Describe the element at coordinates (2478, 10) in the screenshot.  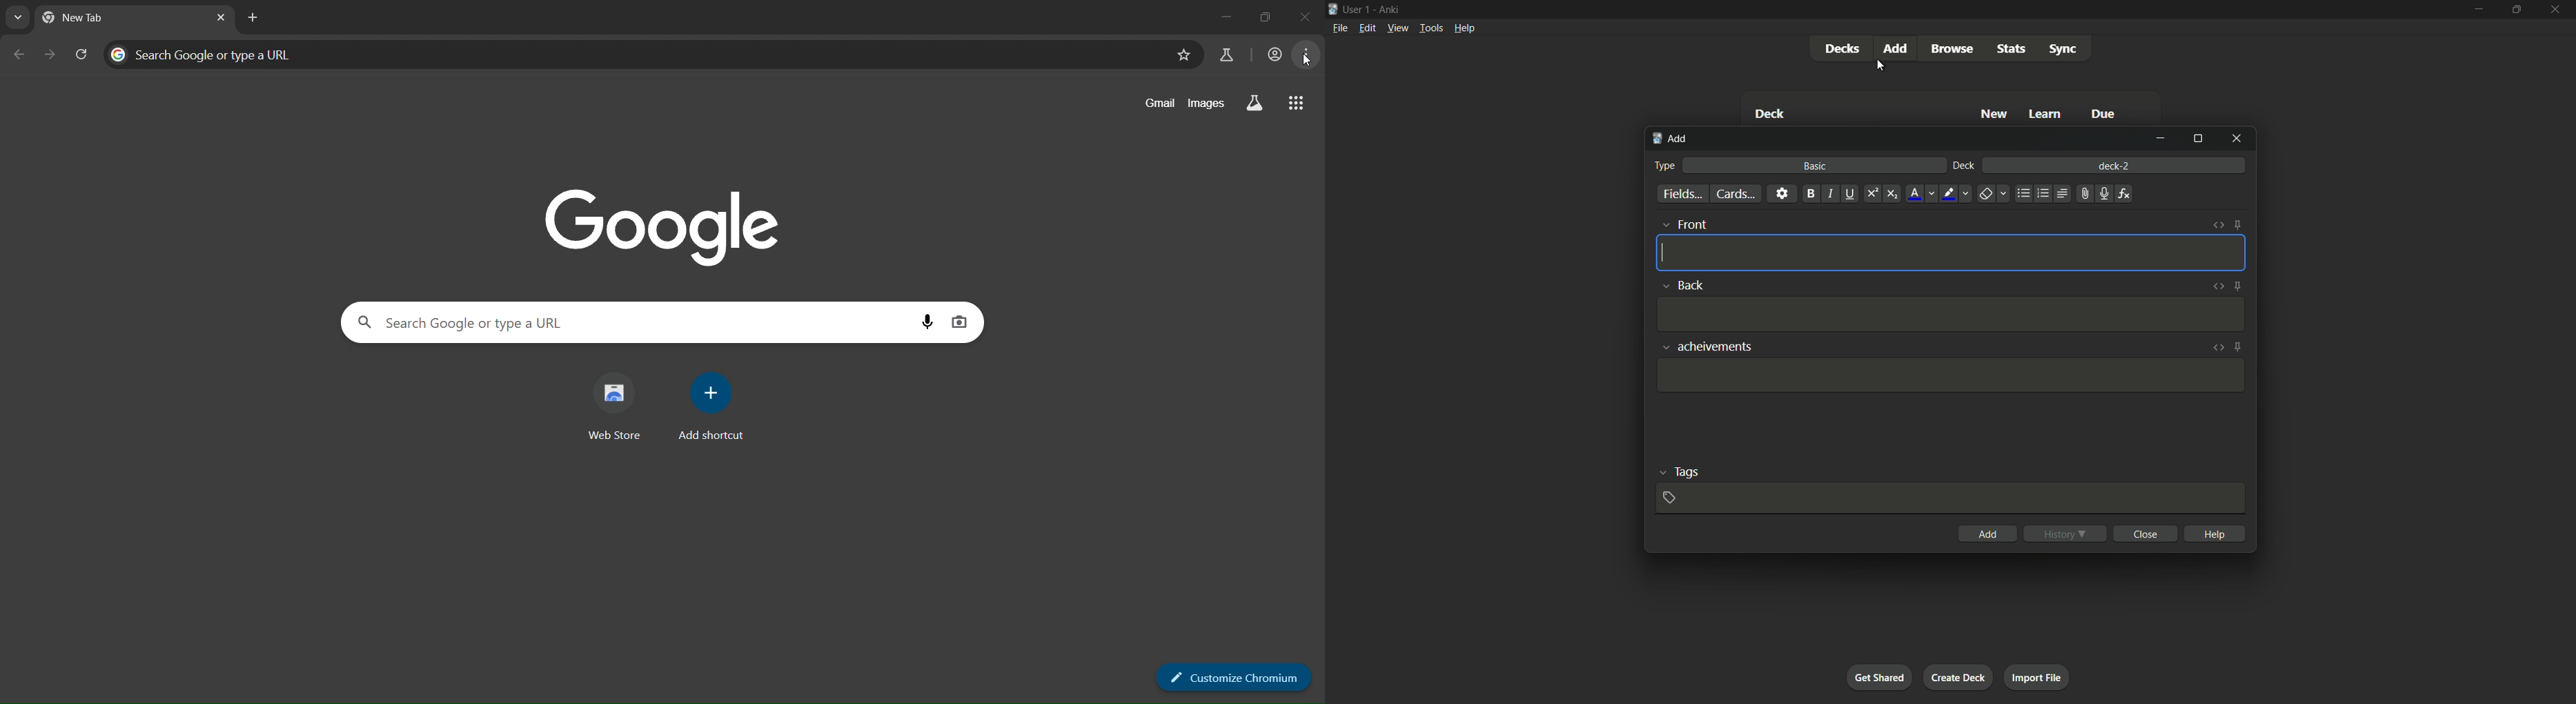
I see `minimize` at that location.